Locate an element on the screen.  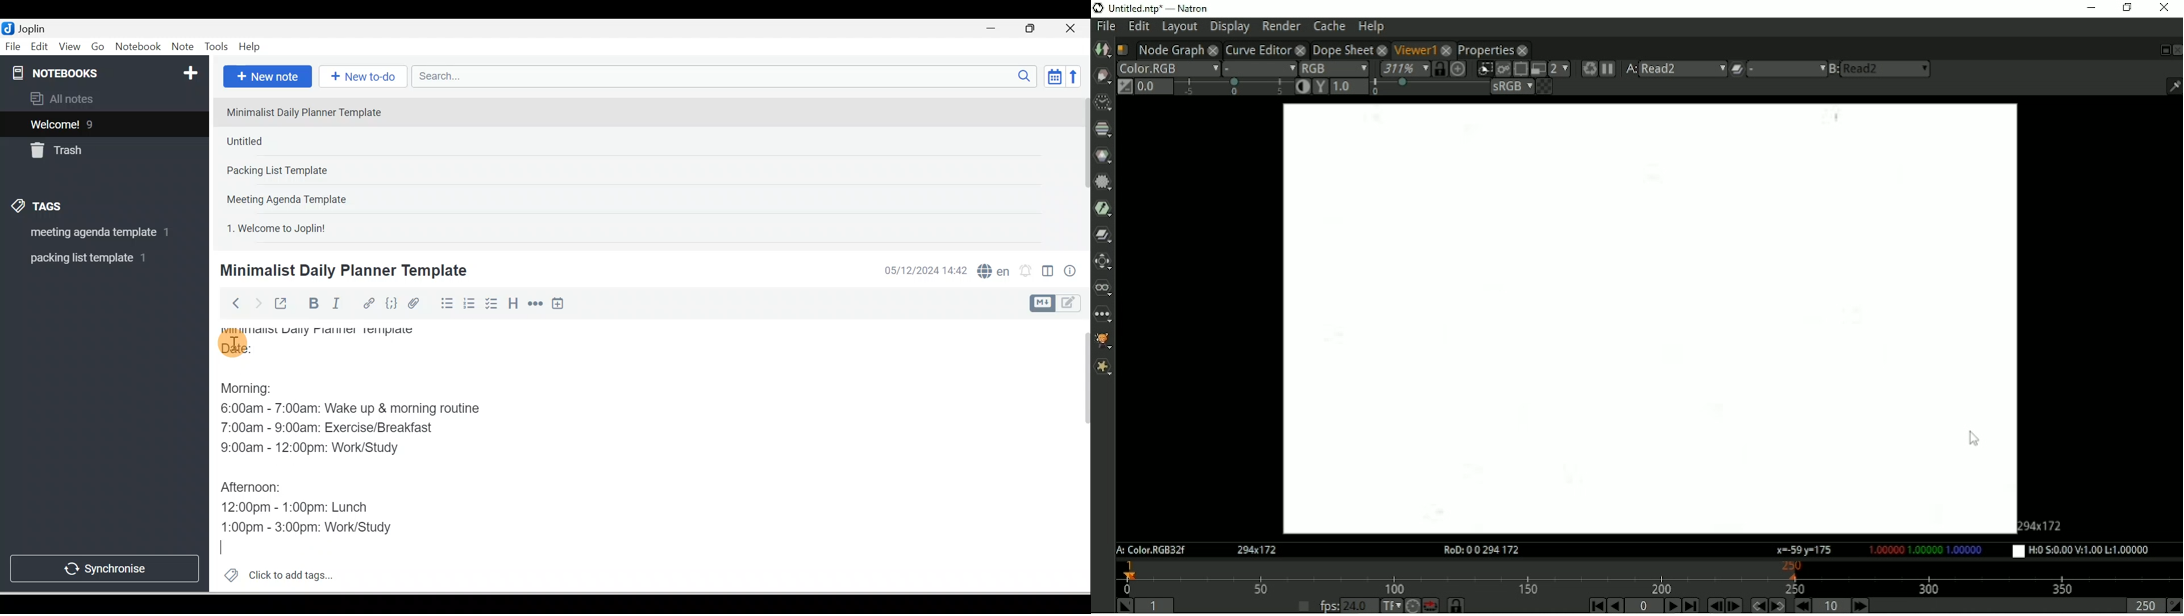
Scroll bar is located at coordinates (1082, 168).